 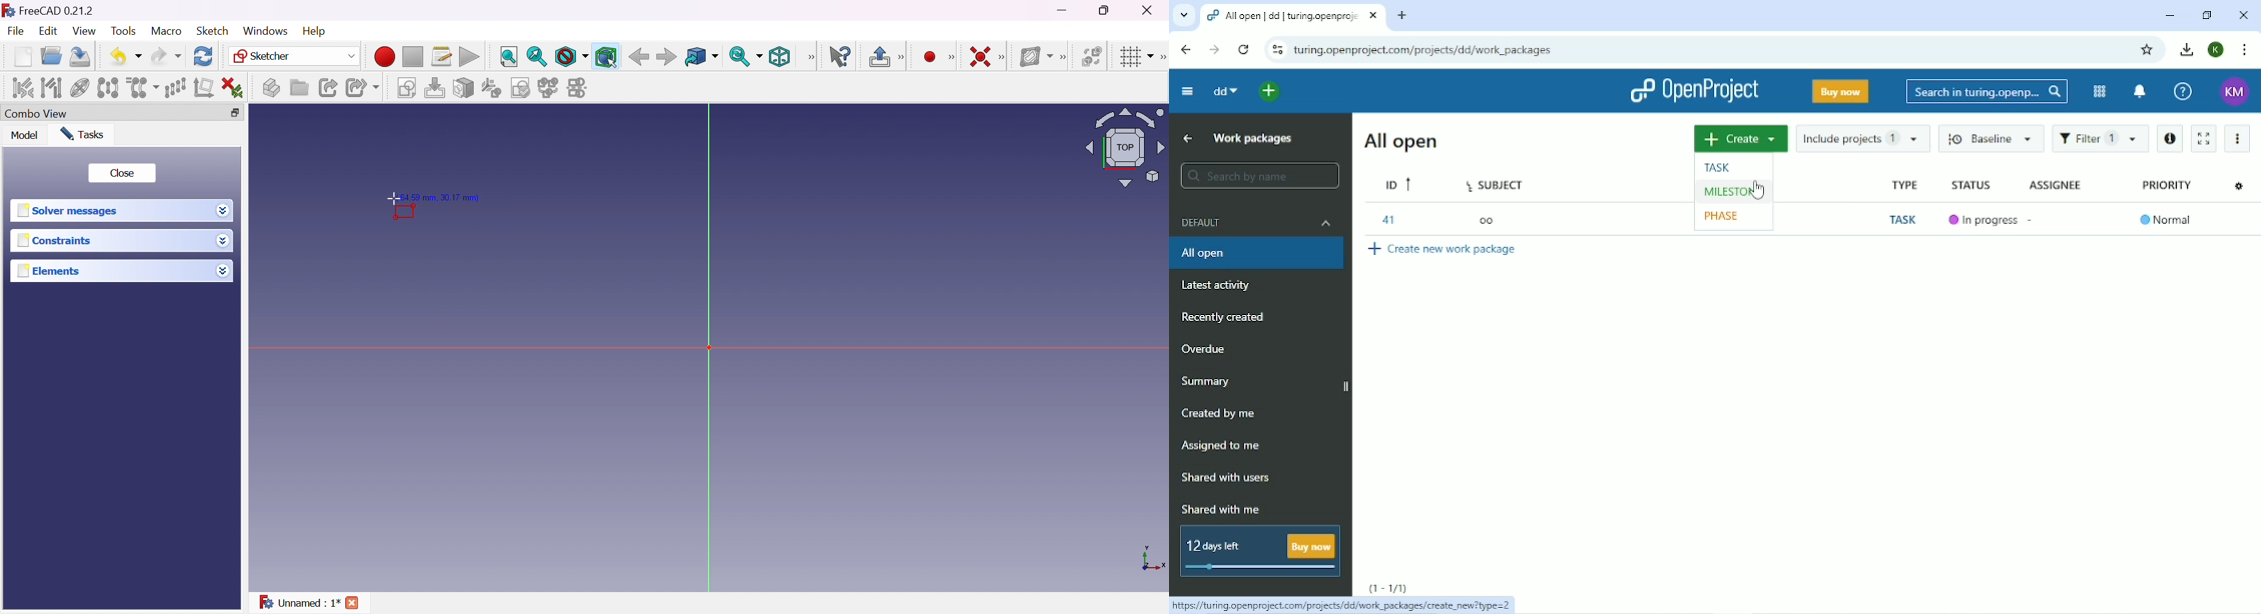 What do you see at coordinates (2169, 17) in the screenshot?
I see `Minimize` at bounding box center [2169, 17].